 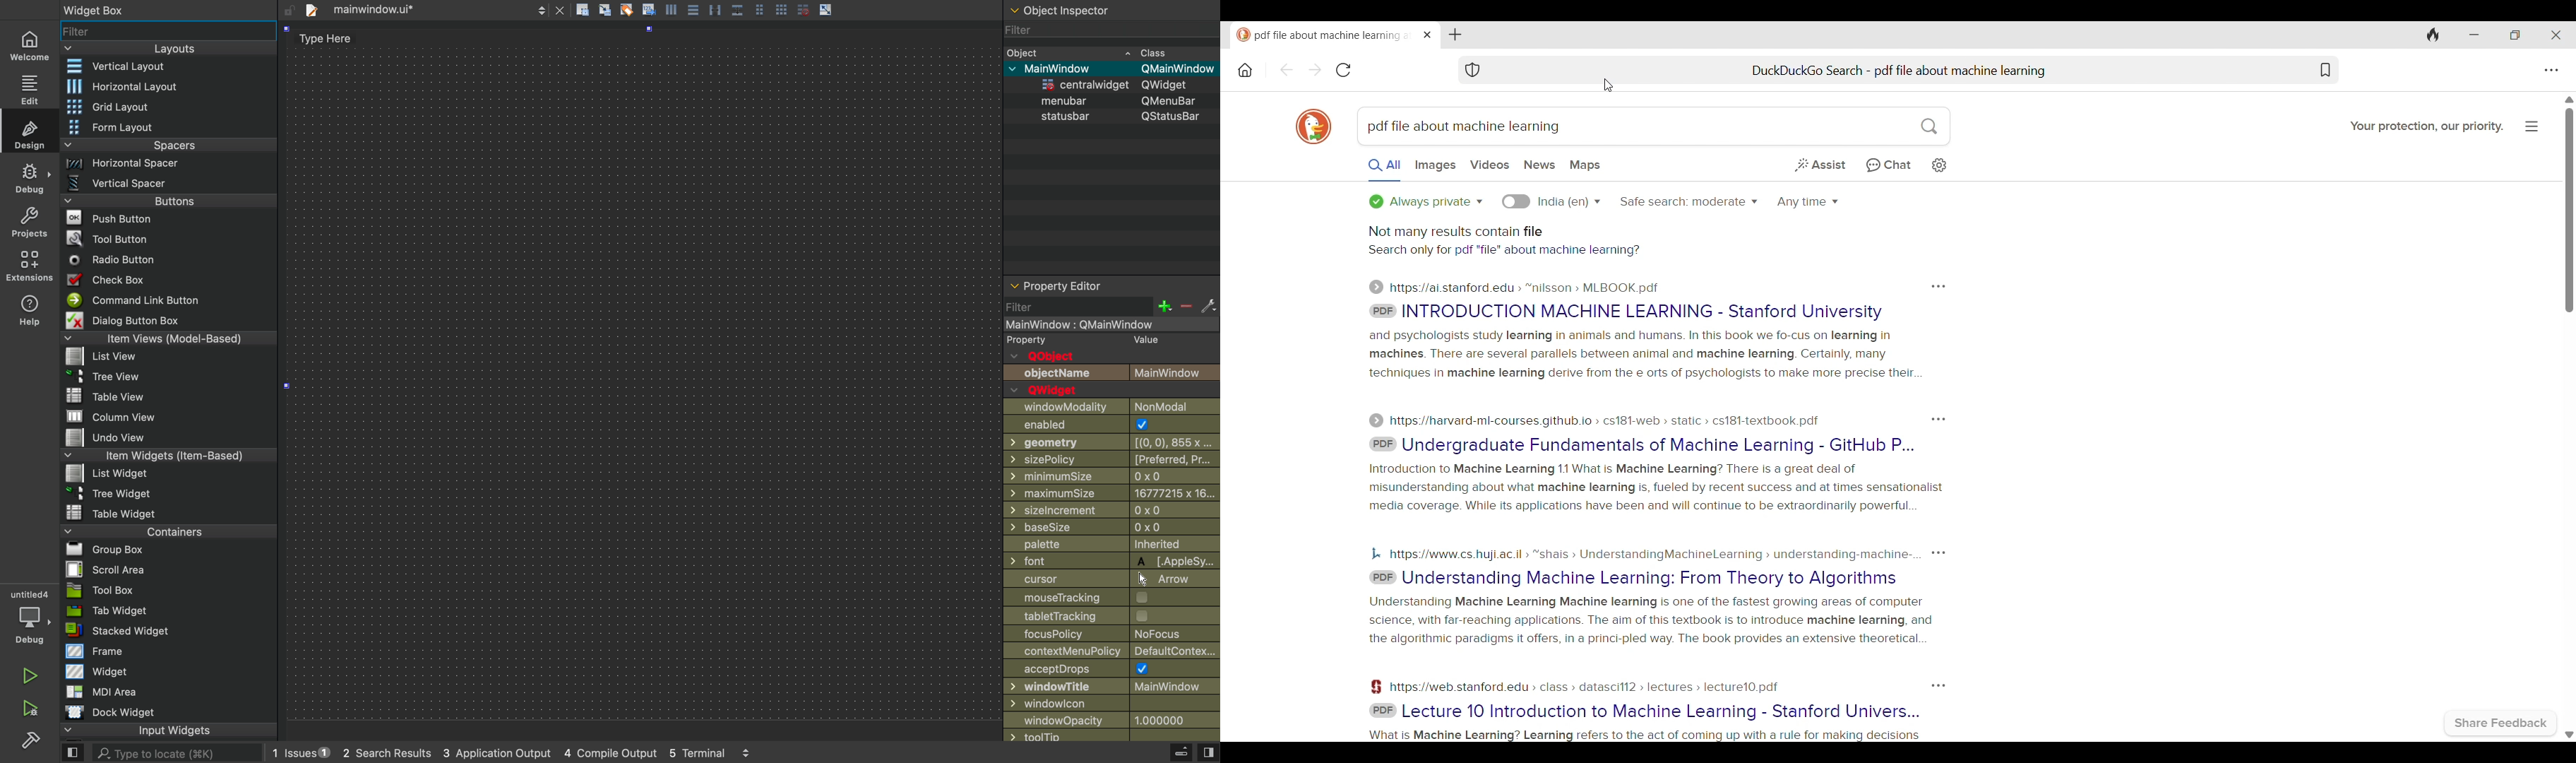 What do you see at coordinates (1472, 70) in the screenshot?
I see `Browser protection symbol` at bounding box center [1472, 70].